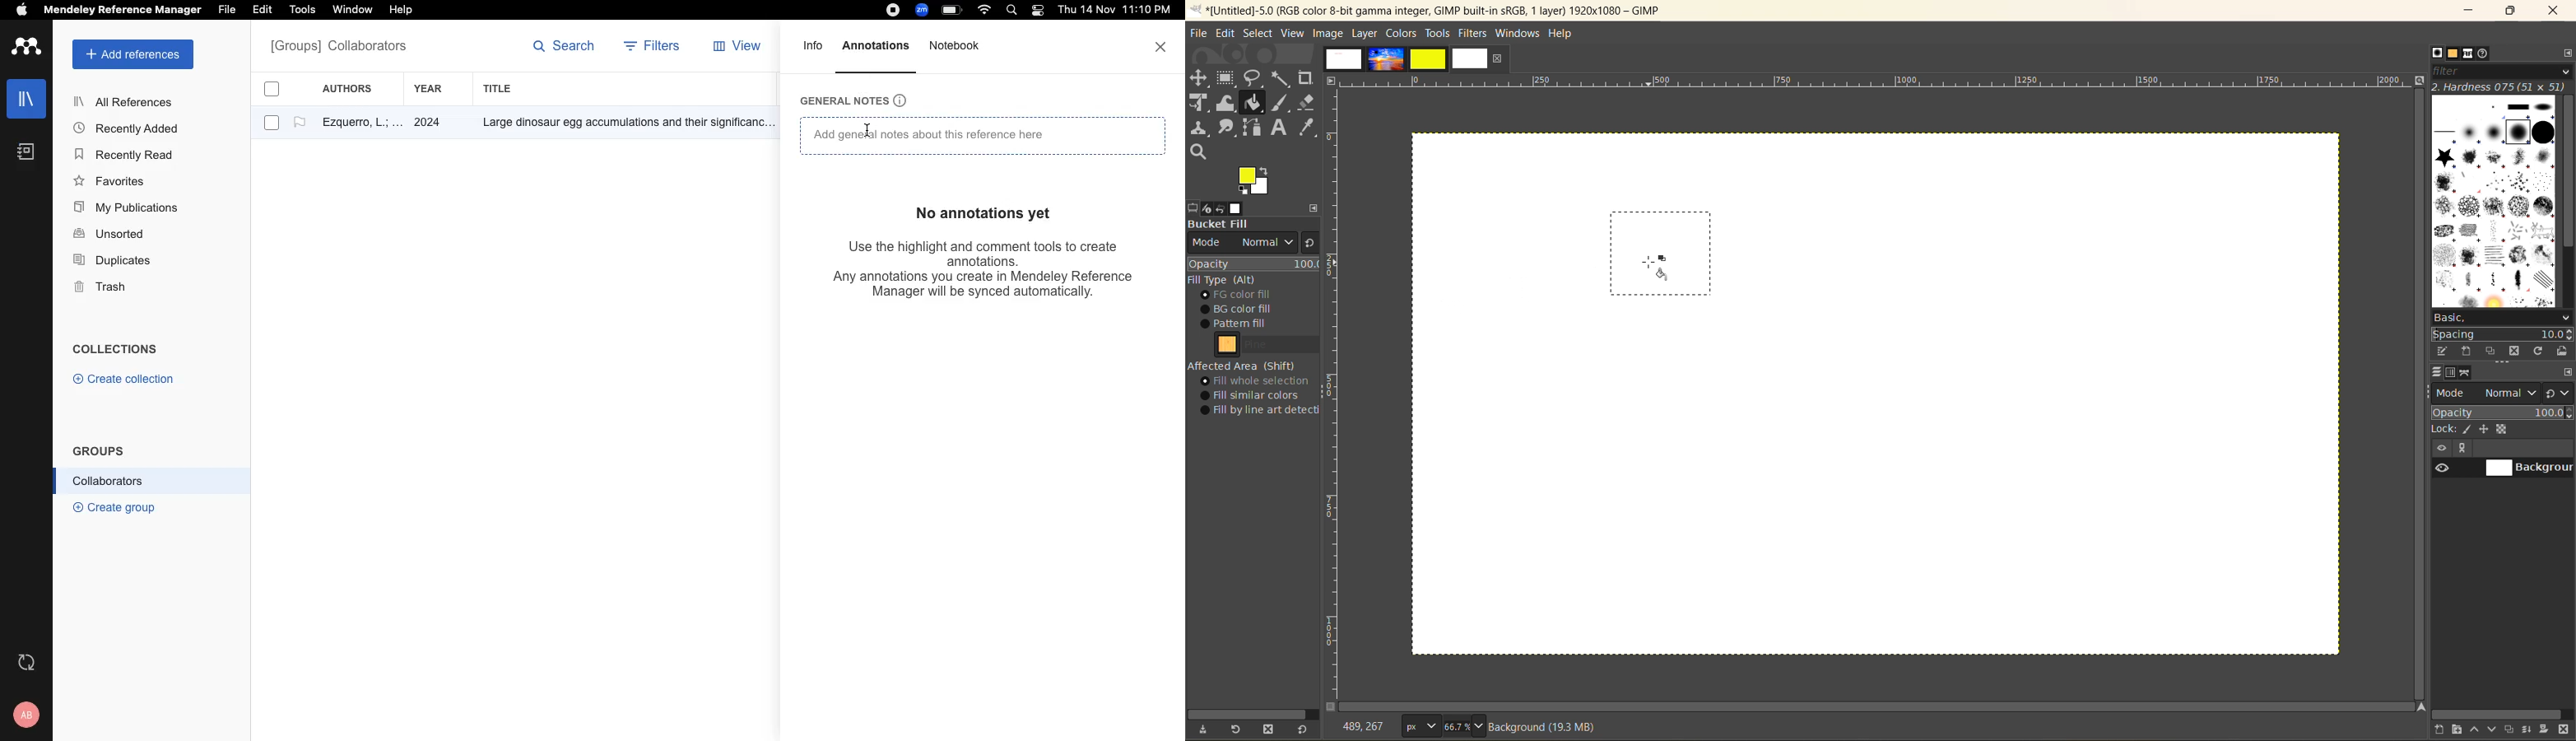 The height and width of the screenshot is (756, 2576). Describe the element at coordinates (1260, 381) in the screenshot. I see `fill whole selection` at that location.